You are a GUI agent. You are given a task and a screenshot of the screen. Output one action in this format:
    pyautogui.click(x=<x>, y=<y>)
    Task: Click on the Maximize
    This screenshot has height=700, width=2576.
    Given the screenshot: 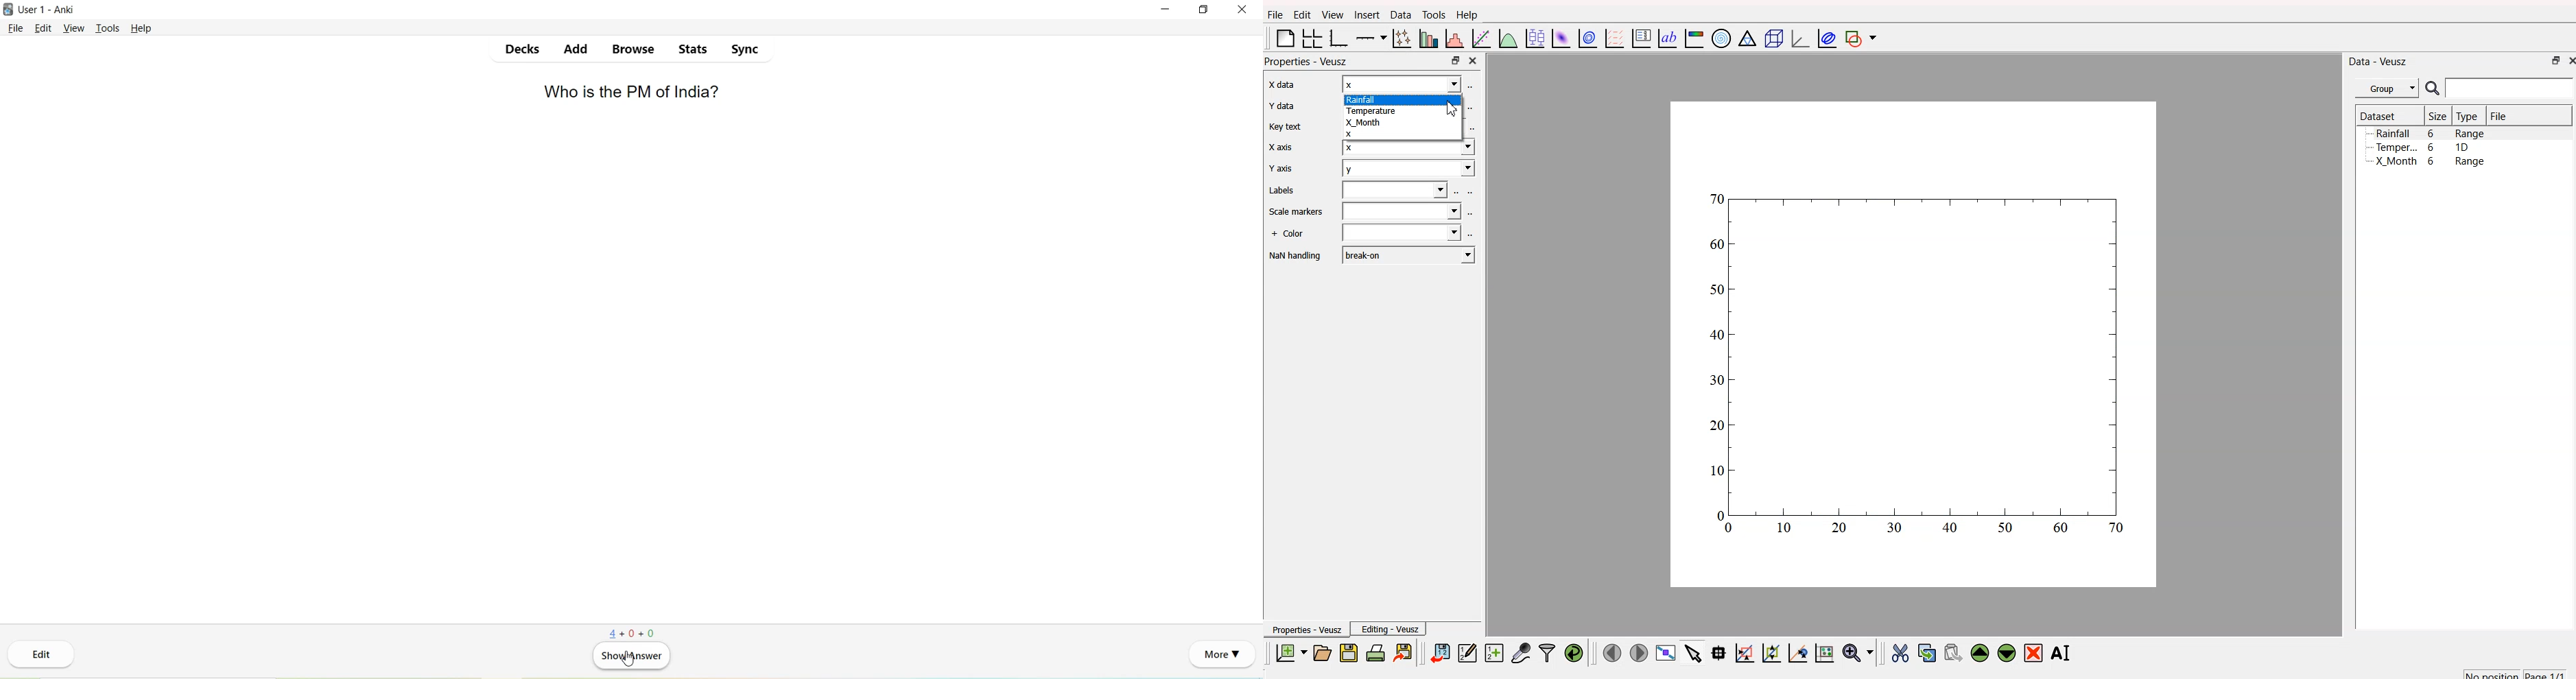 What is the action you would take?
    pyautogui.click(x=1202, y=11)
    